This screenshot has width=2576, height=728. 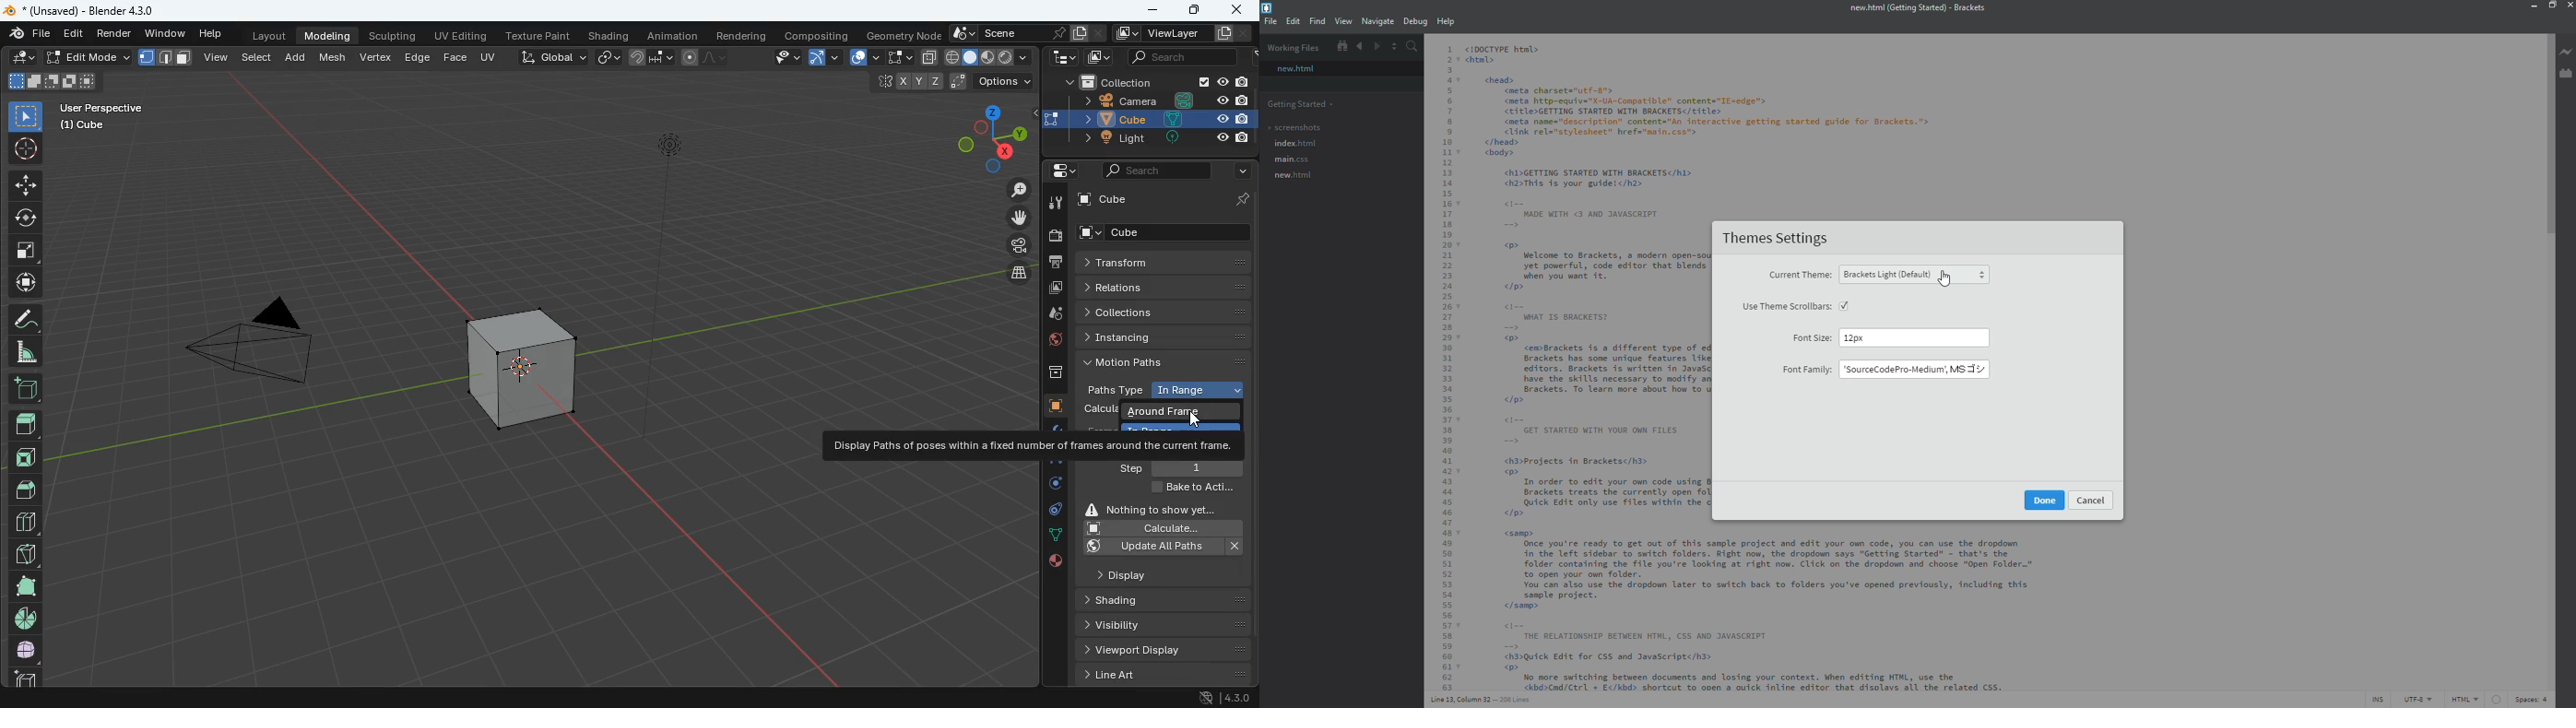 I want to click on Shading, so click(x=1128, y=599).